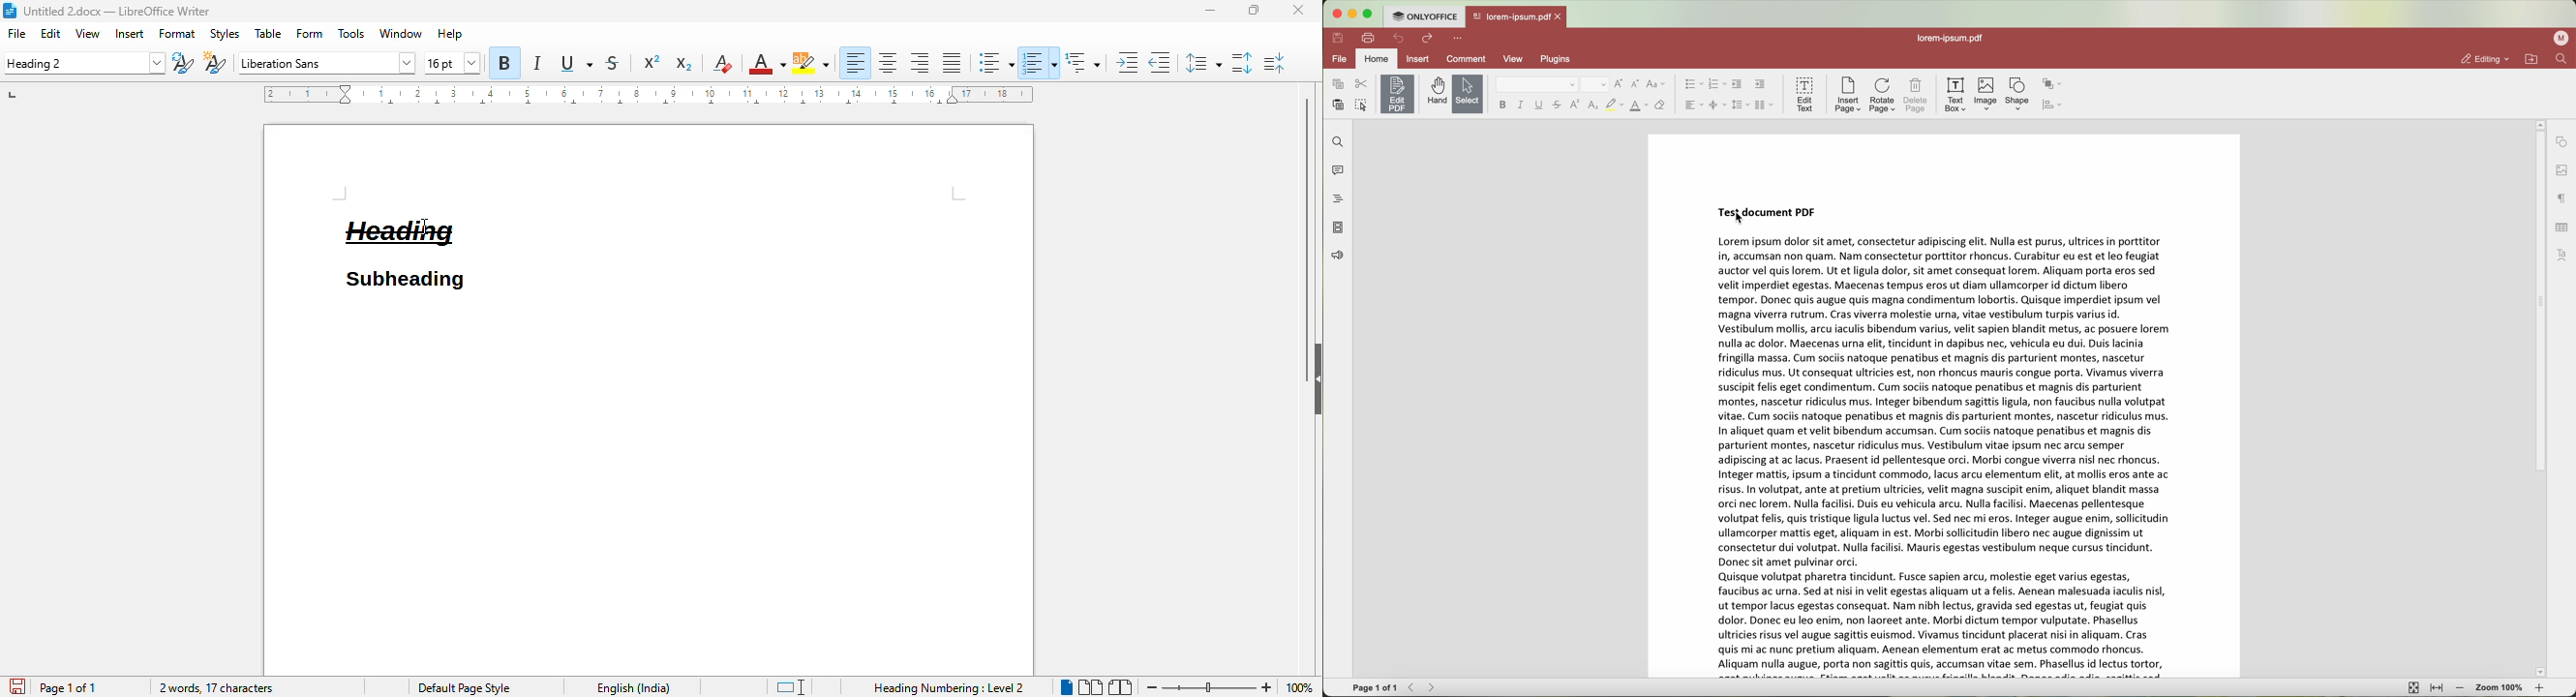  Describe the element at coordinates (404, 234) in the screenshot. I see `text` at that location.